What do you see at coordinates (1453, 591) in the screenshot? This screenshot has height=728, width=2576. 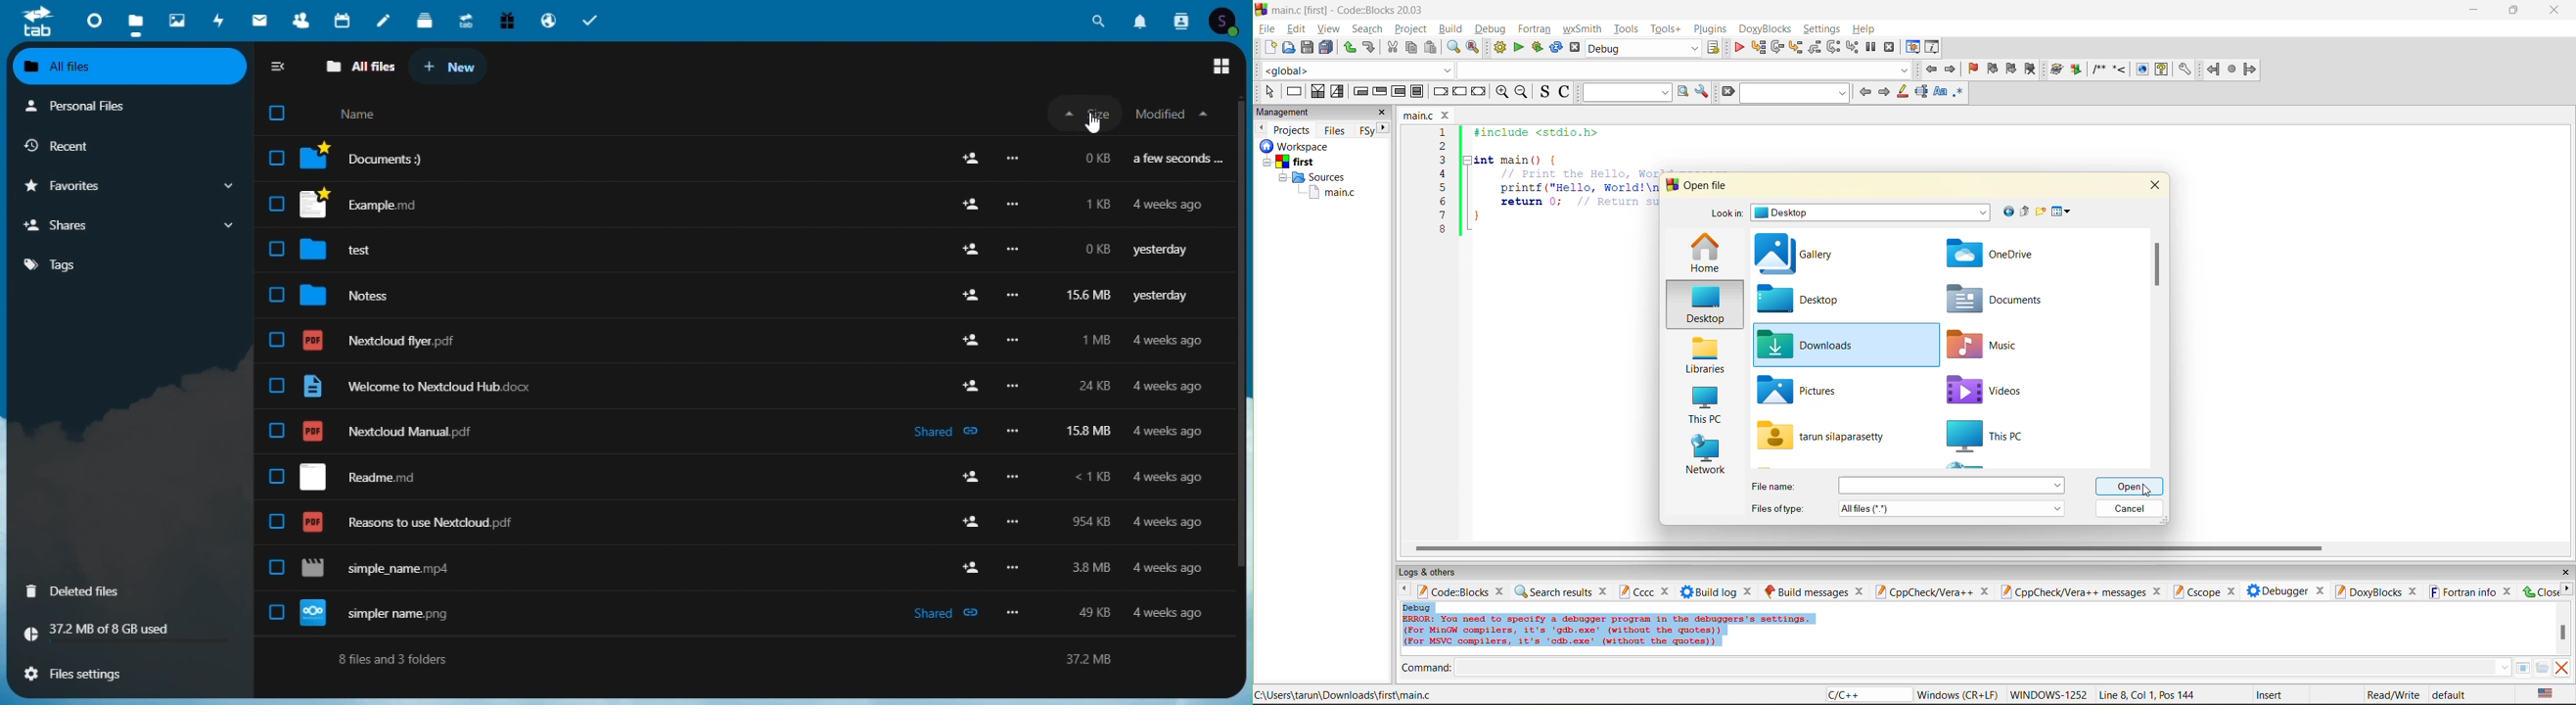 I see `code:blocks` at bounding box center [1453, 591].